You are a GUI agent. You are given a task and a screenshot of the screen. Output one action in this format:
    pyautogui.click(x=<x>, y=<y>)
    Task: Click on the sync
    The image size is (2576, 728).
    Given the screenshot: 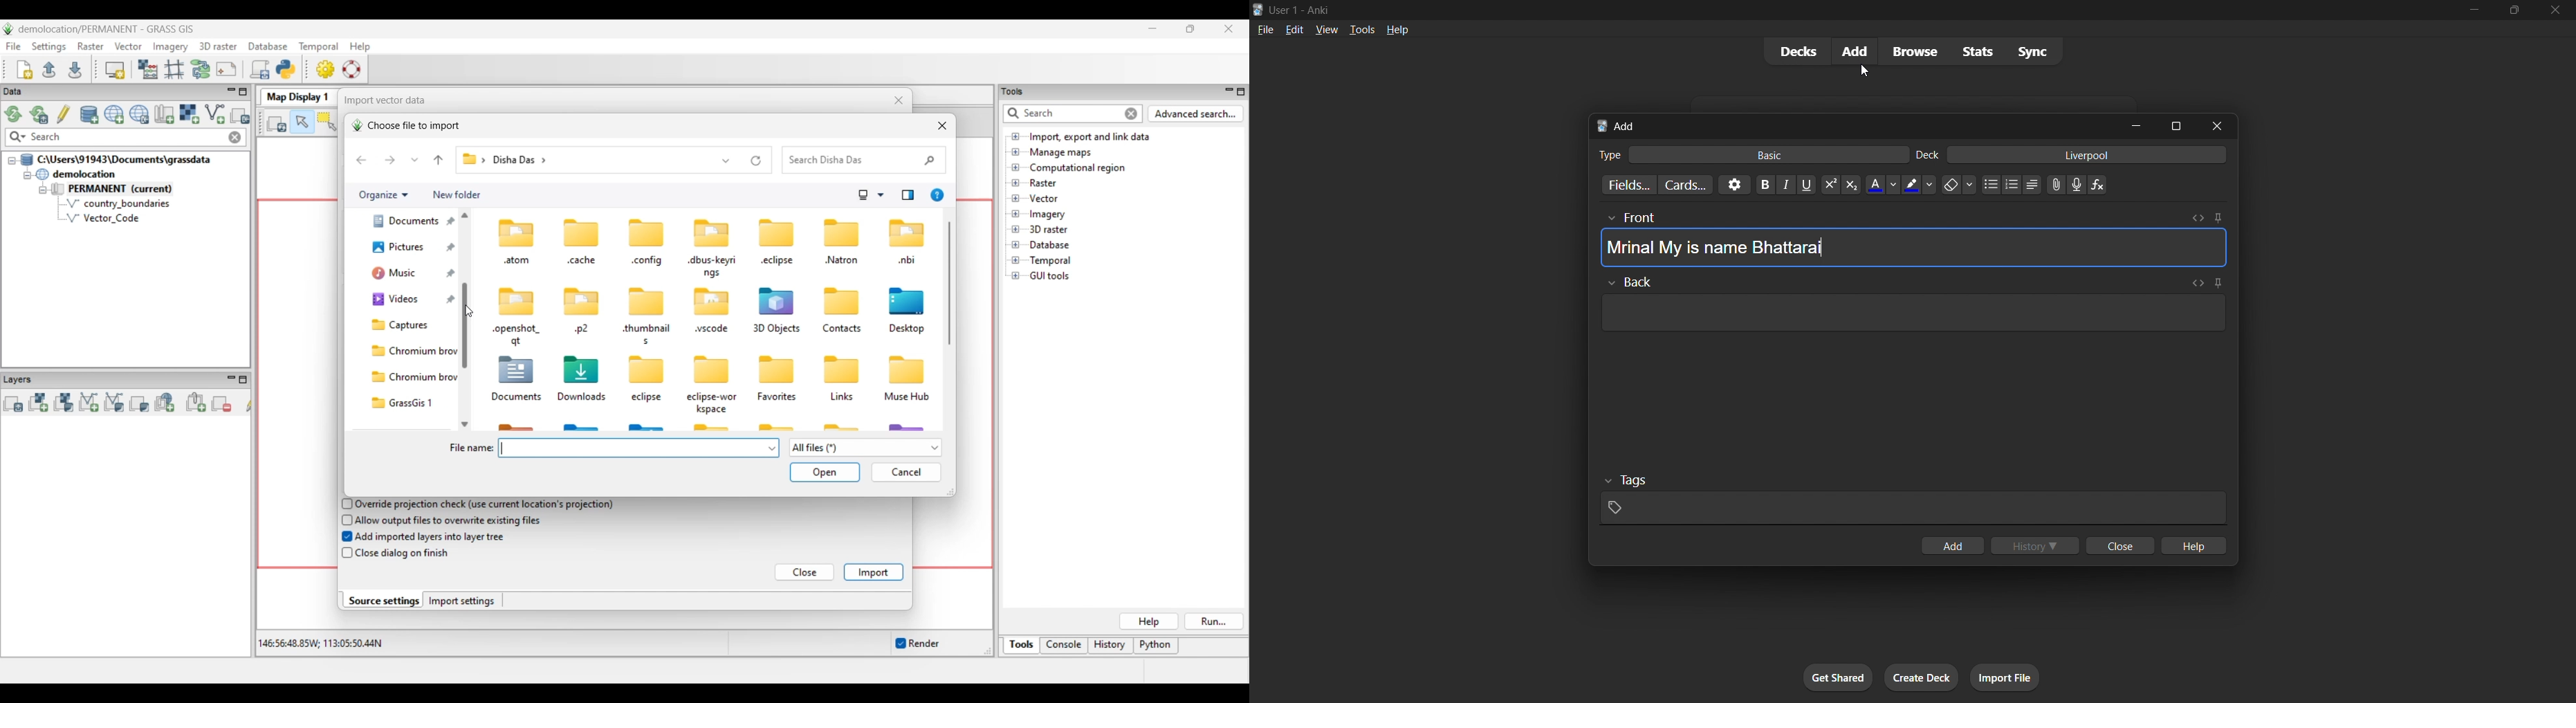 What is the action you would take?
    pyautogui.click(x=2028, y=52)
    